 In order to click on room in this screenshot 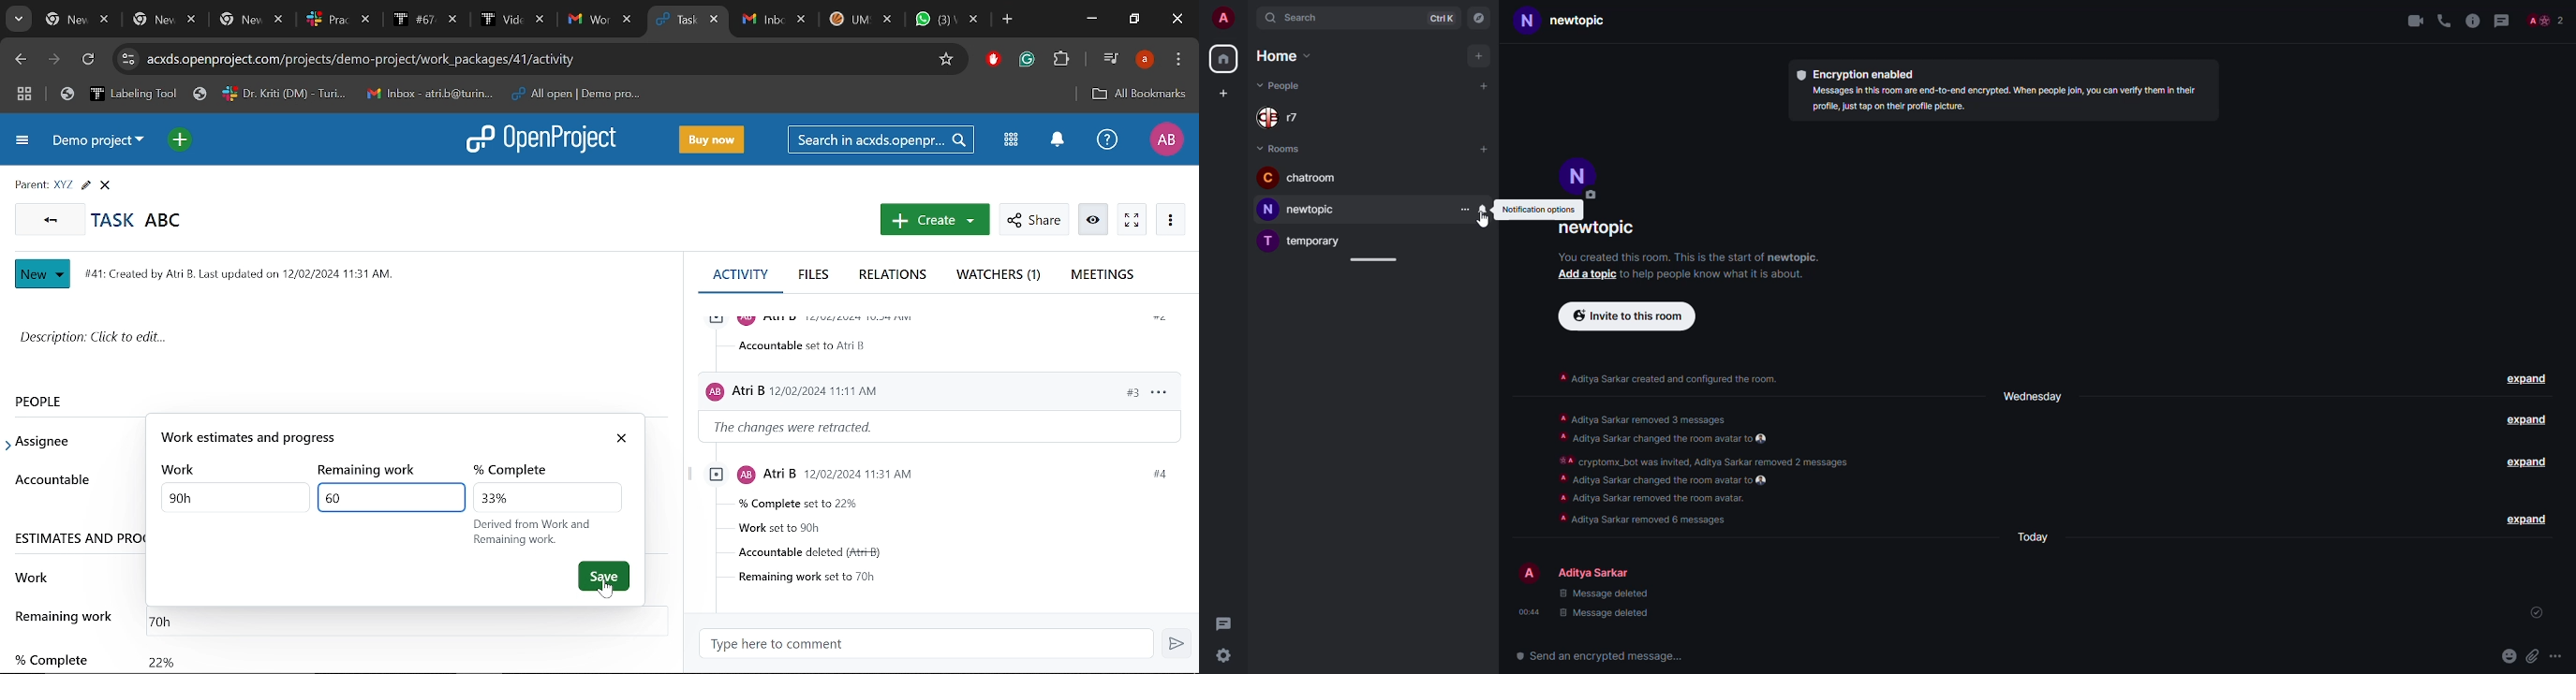, I will do `click(1566, 23)`.